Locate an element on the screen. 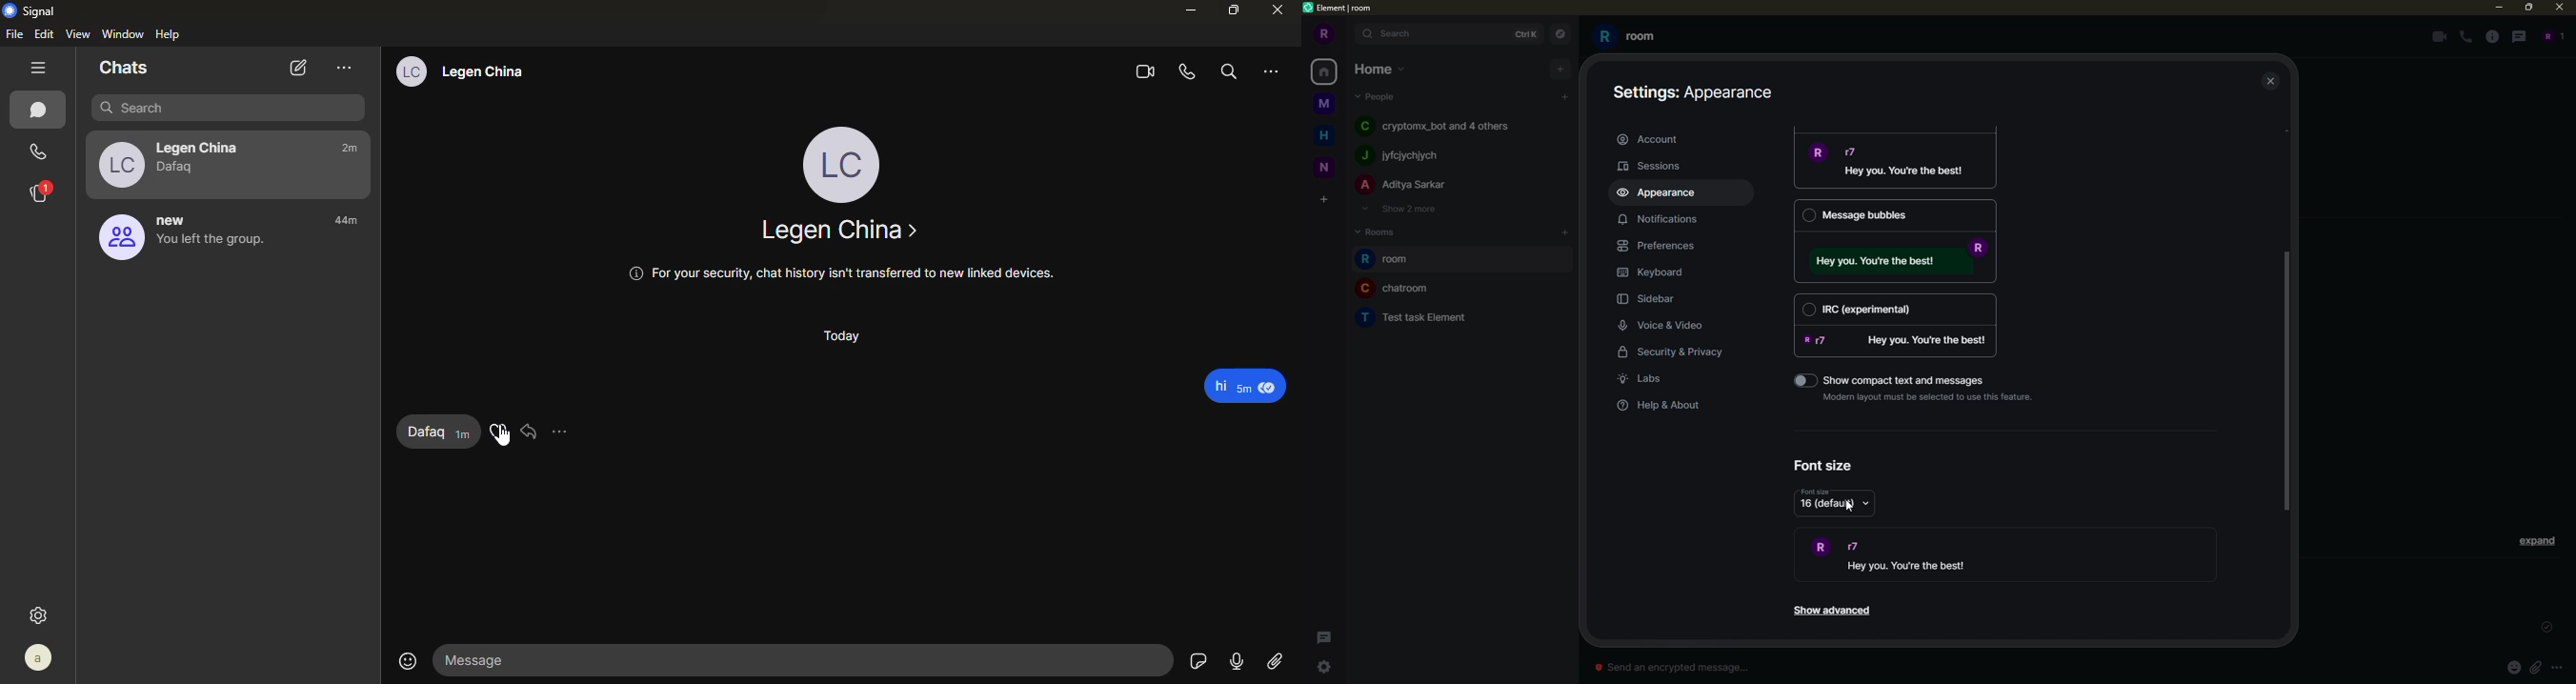 This screenshot has width=2576, height=700. rooms is located at coordinates (1381, 230).